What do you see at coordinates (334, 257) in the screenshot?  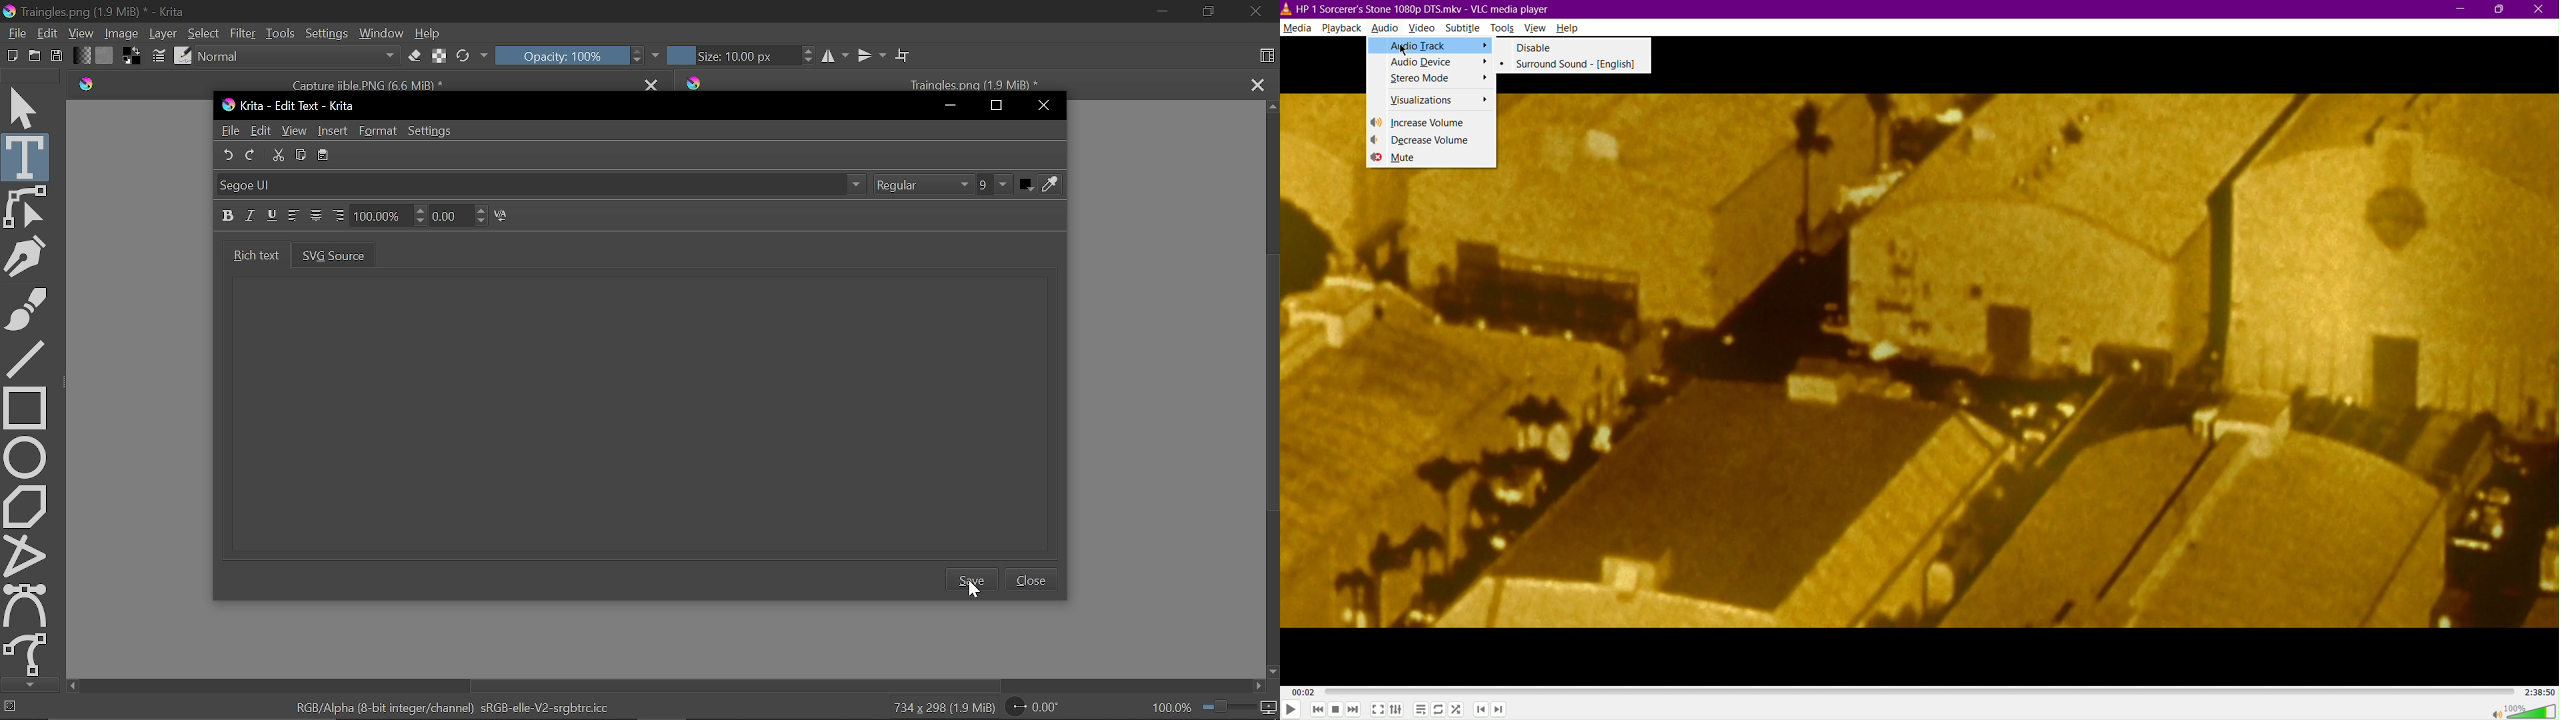 I see `SVG source` at bounding box center [334, 257].